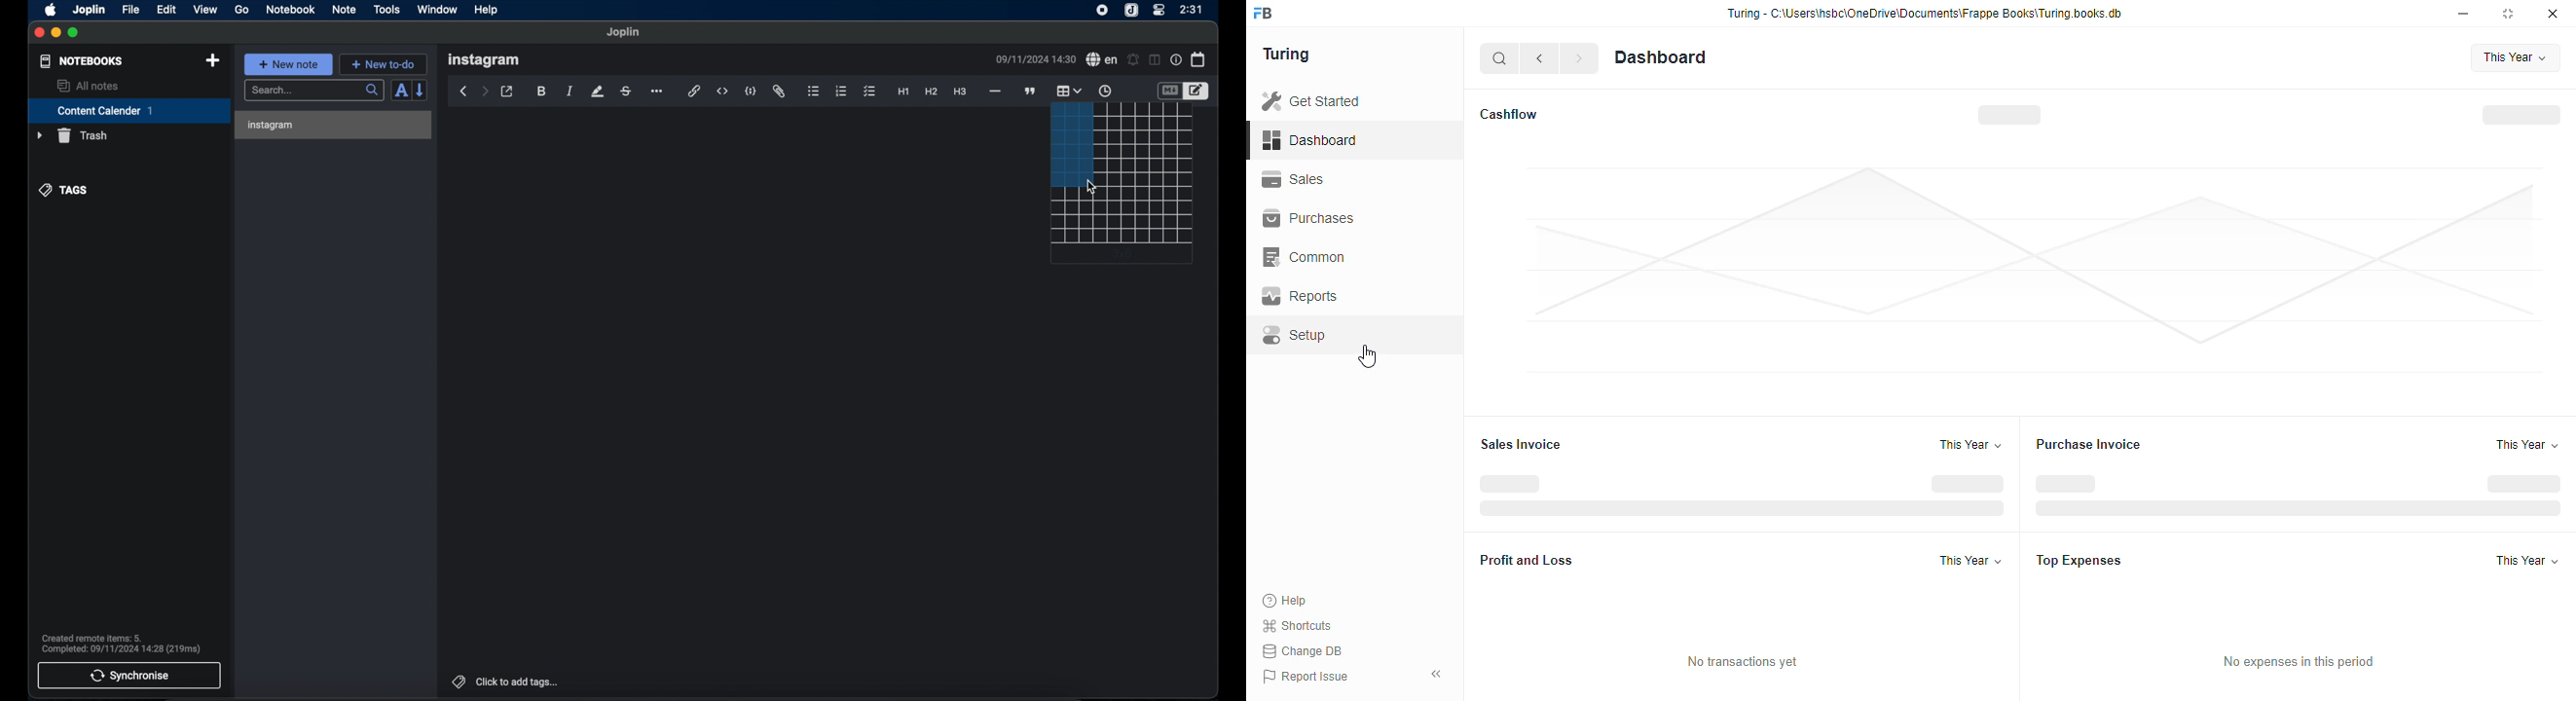 This screenshot has height=728, width=2576. I want to click on help, so click(1286, 601).